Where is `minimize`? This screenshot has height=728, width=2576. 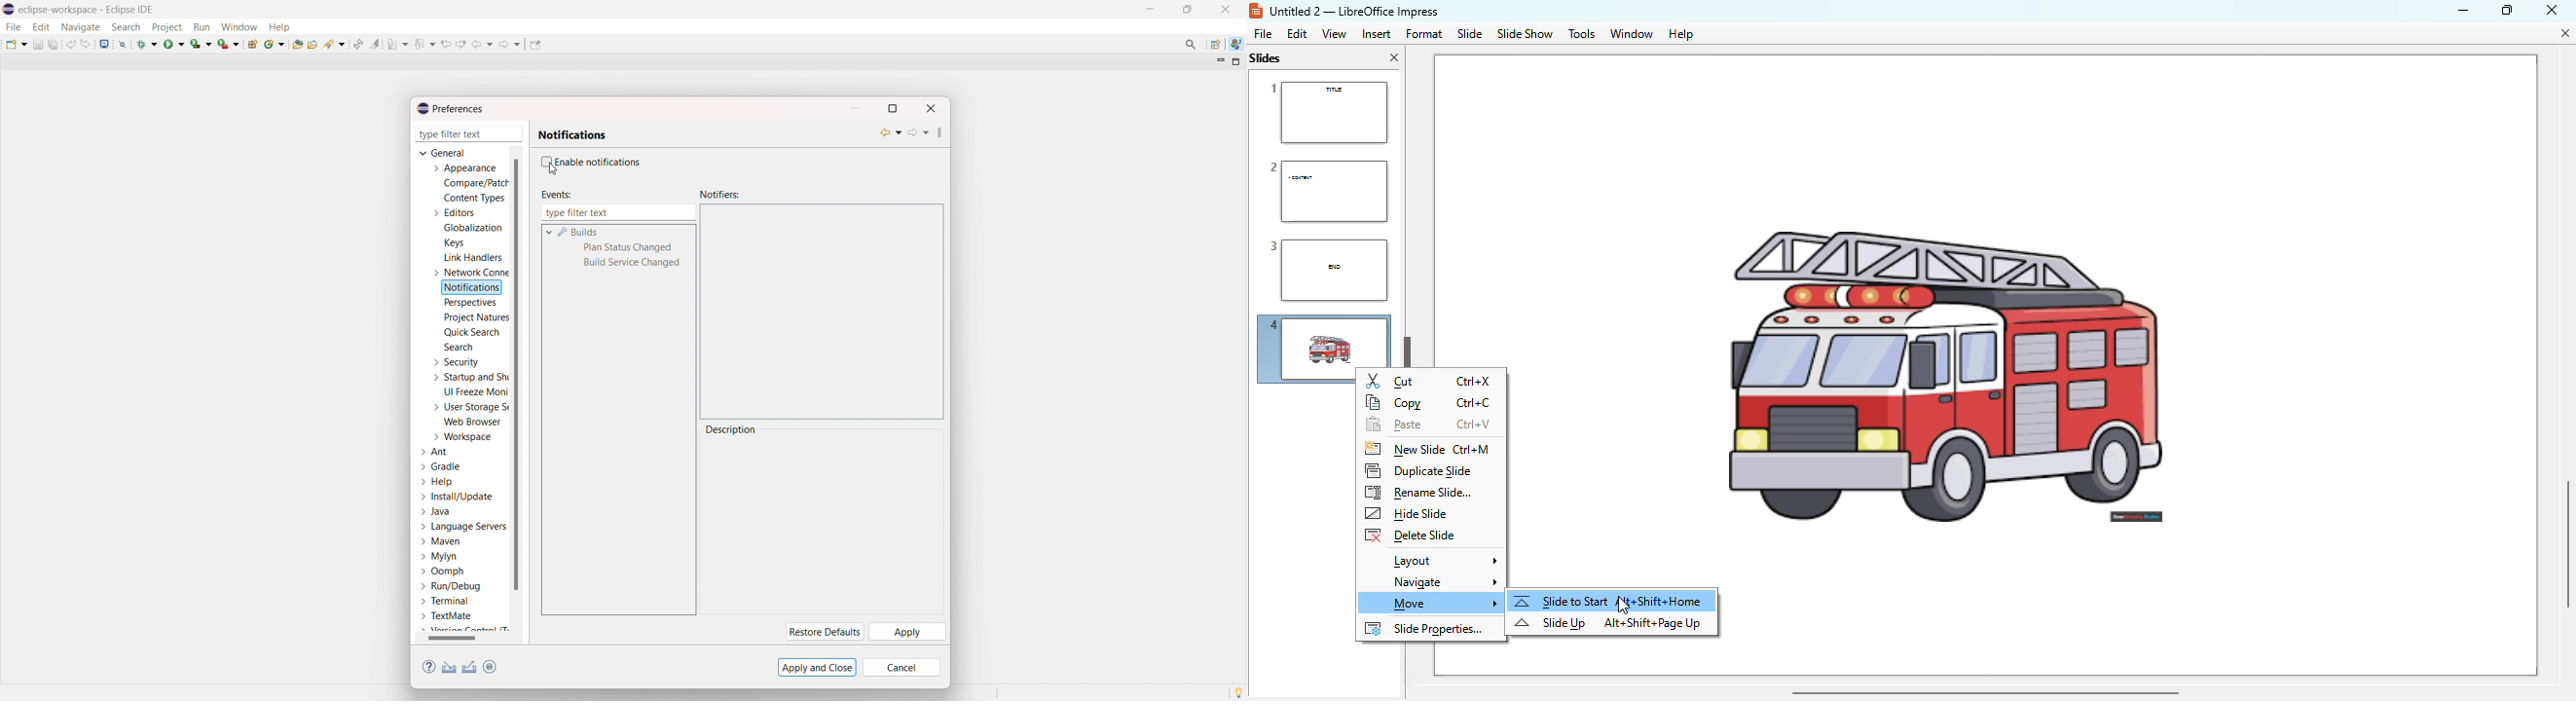 minimize is located at coordinates (2462, 10).